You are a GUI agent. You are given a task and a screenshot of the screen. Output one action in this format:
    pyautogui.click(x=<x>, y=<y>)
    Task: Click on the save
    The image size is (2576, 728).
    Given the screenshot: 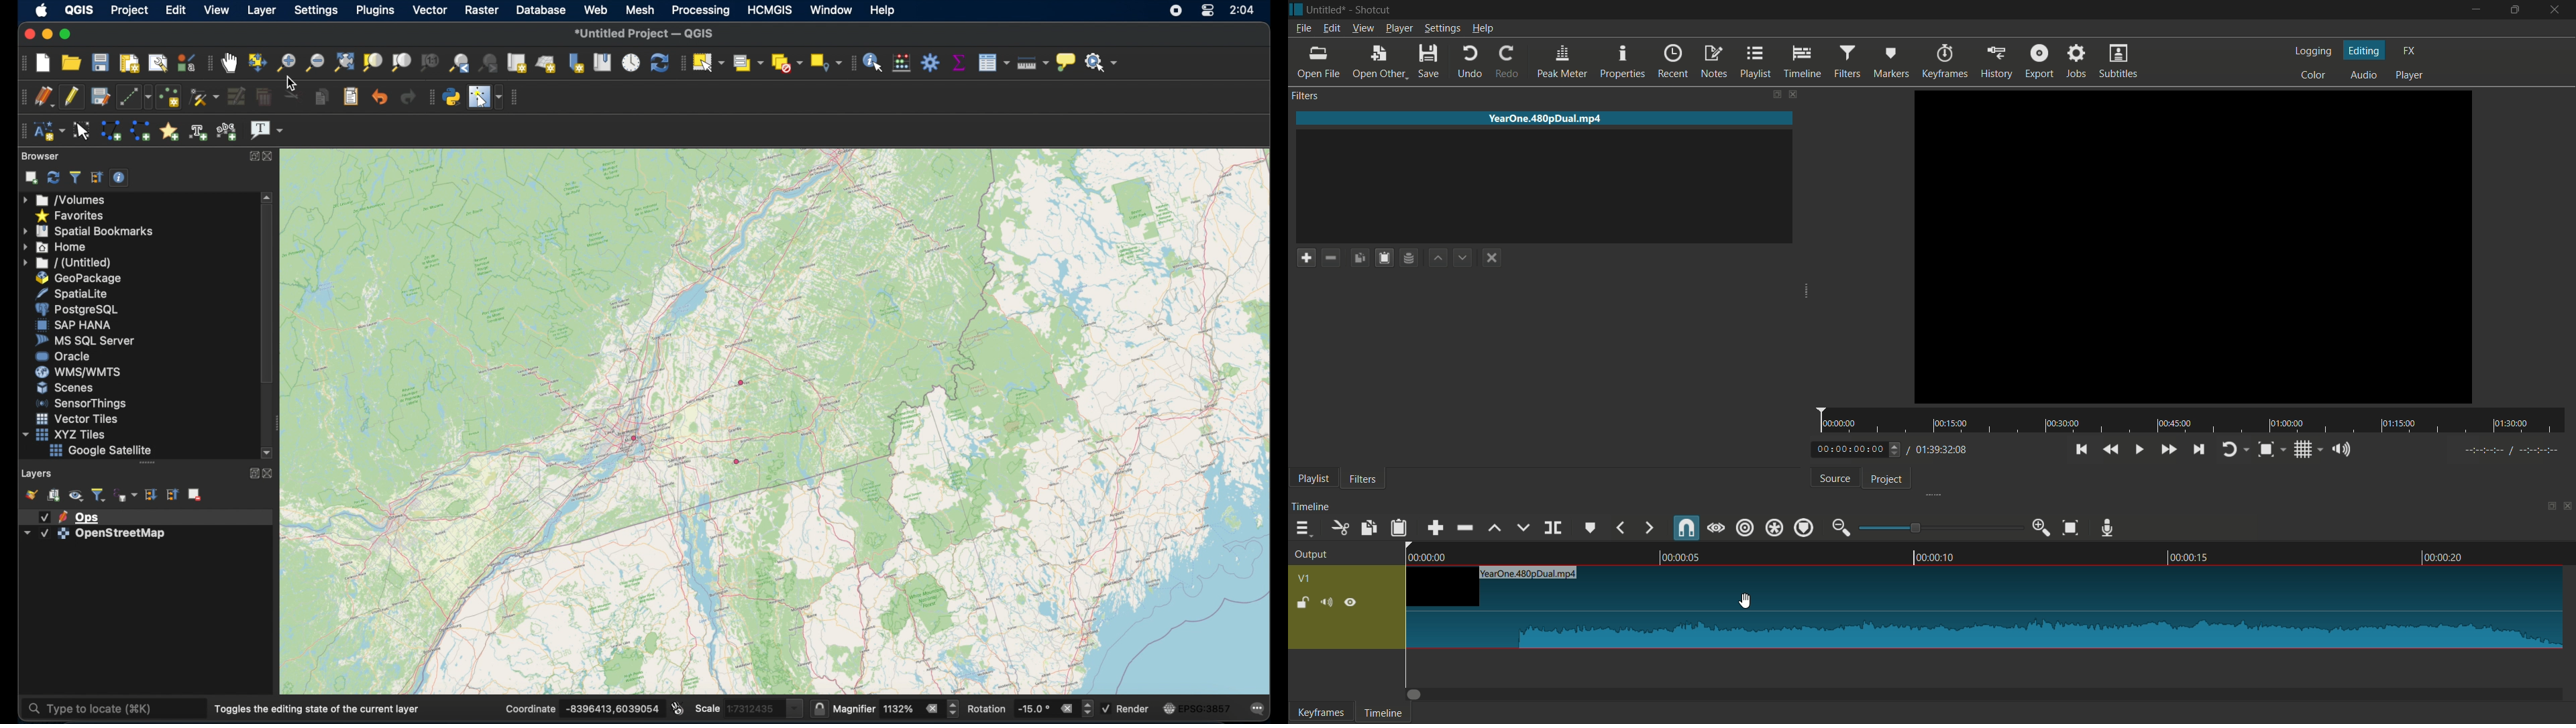 What is the action you would take?
    pyautogui.click(x=1430, y=62)
    